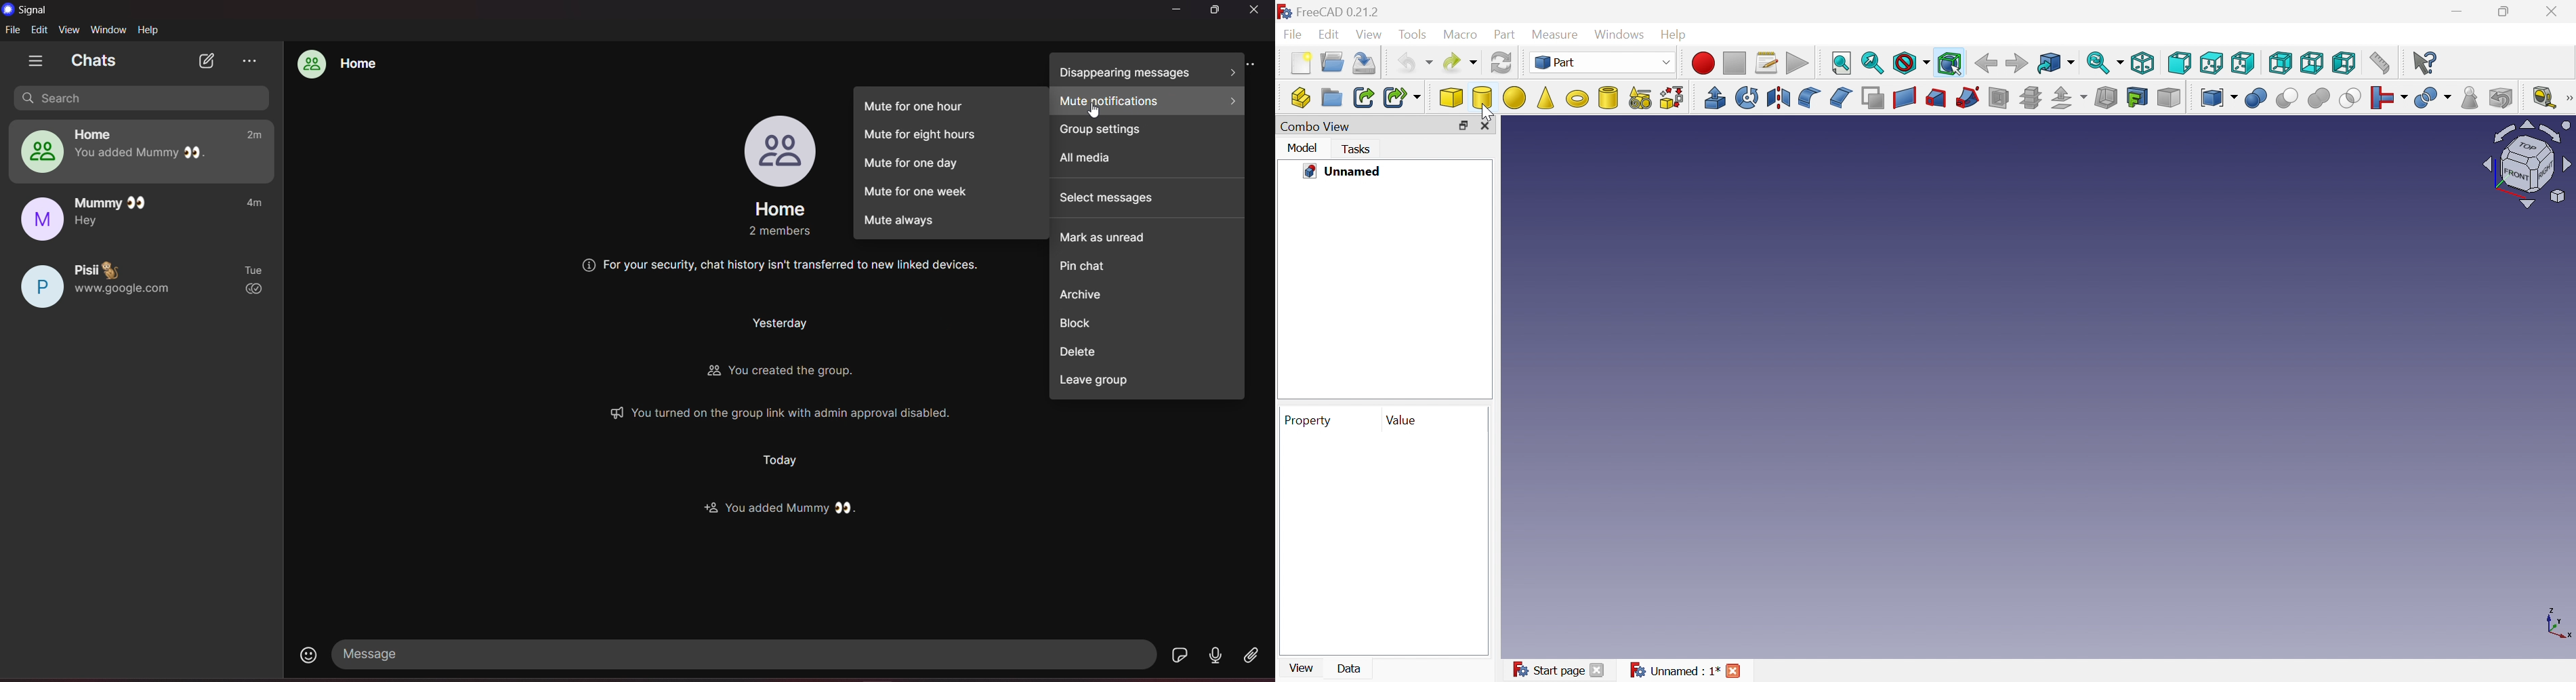 The height and width of the screenshot is (700, 2576). I want to click on Create part, so click(1300, 96).